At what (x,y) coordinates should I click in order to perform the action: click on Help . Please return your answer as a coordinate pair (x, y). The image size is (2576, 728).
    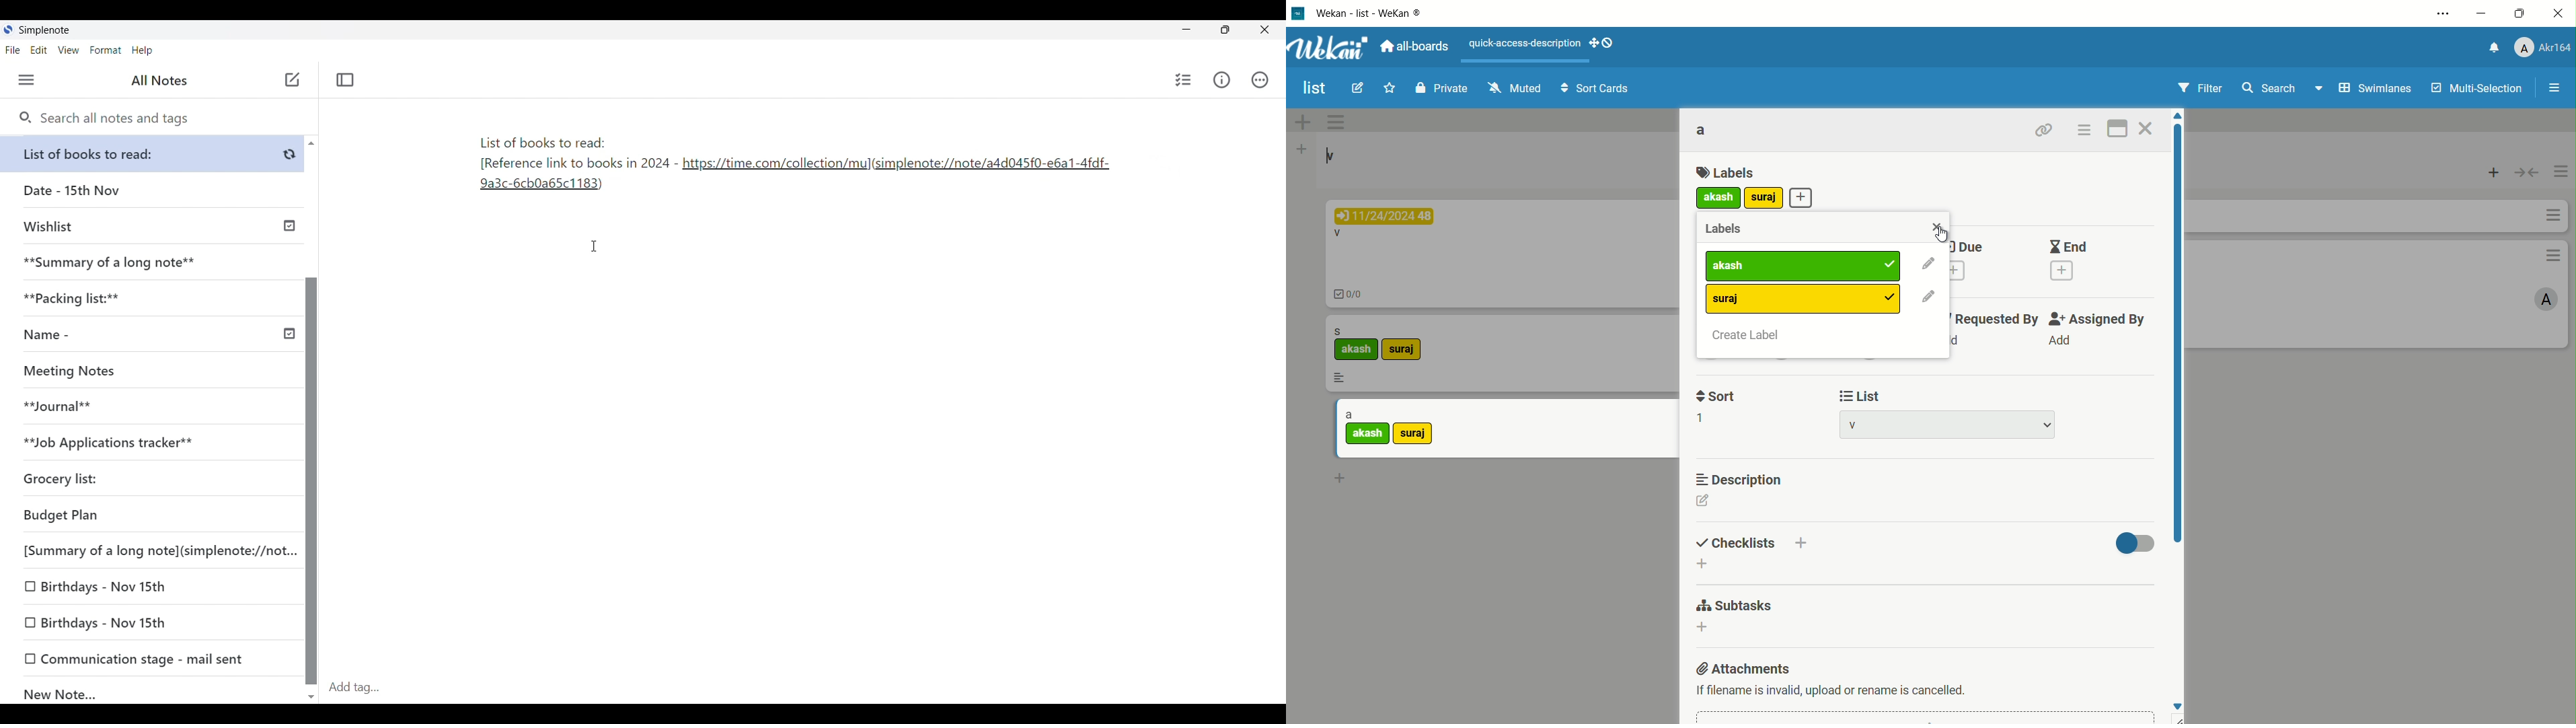
    Looking at the image, I should click on (143, 51).